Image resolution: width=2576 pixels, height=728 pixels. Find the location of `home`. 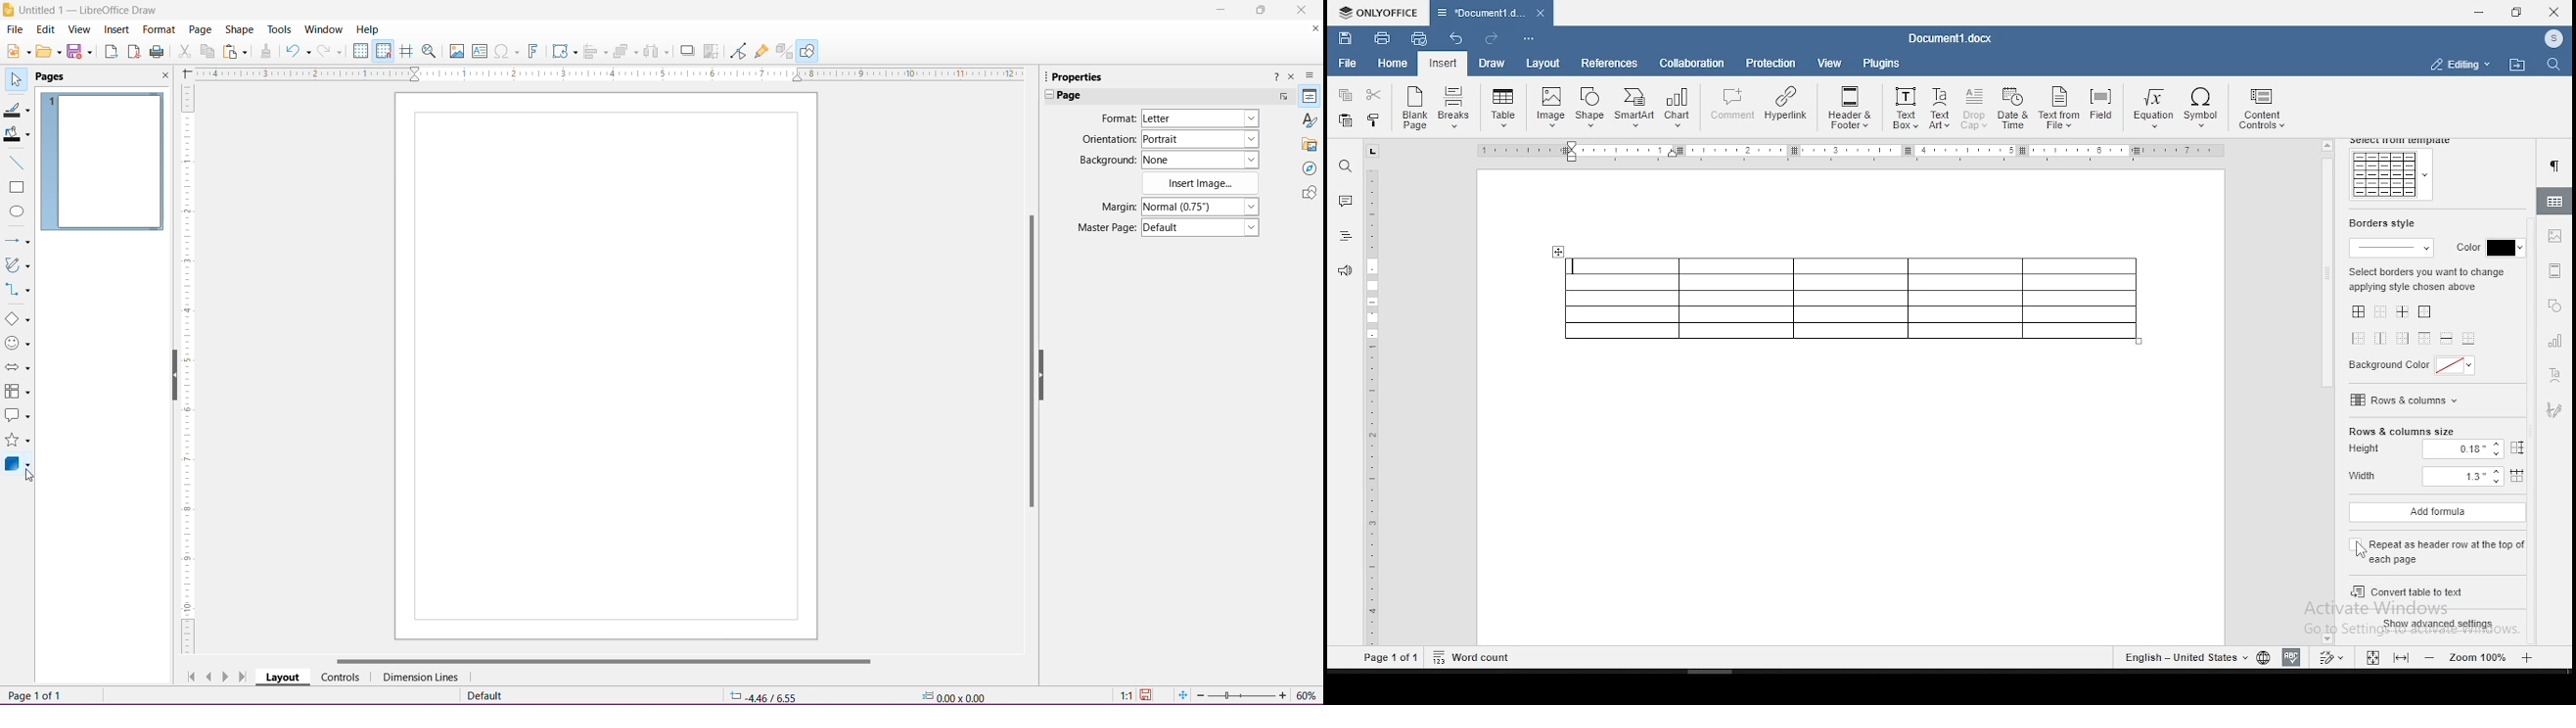

home is located at coordinates (1393, 64).